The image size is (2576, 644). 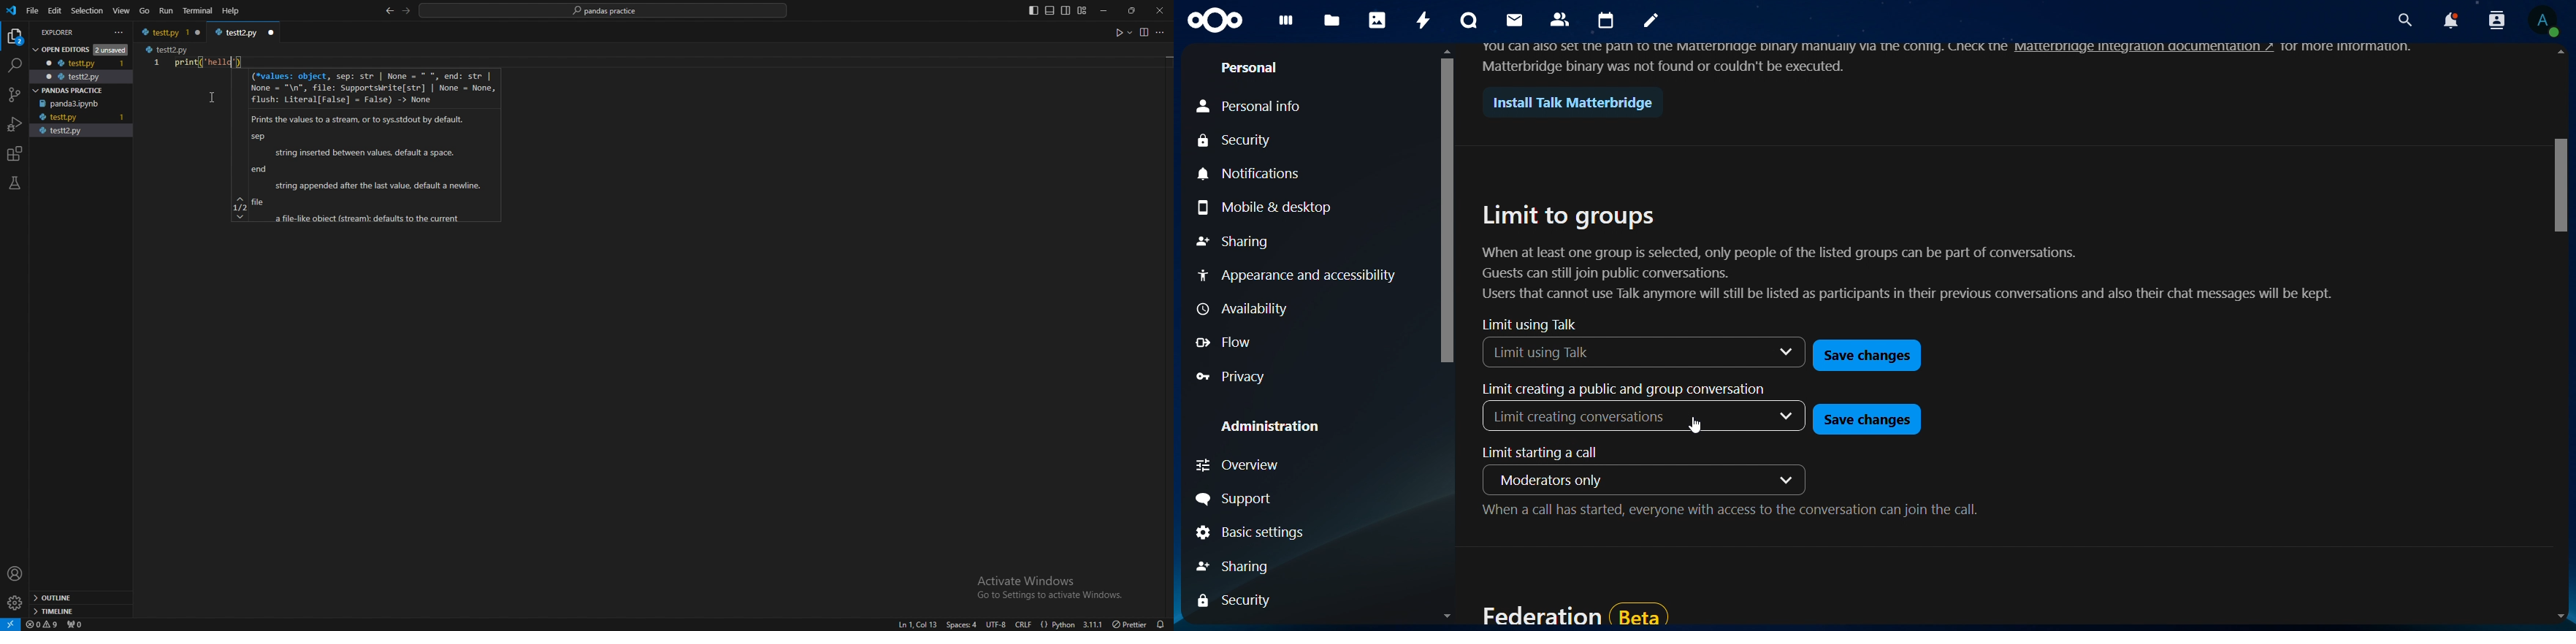 I want to click on Mobile & Desktop, so click(x=1269, y=210).